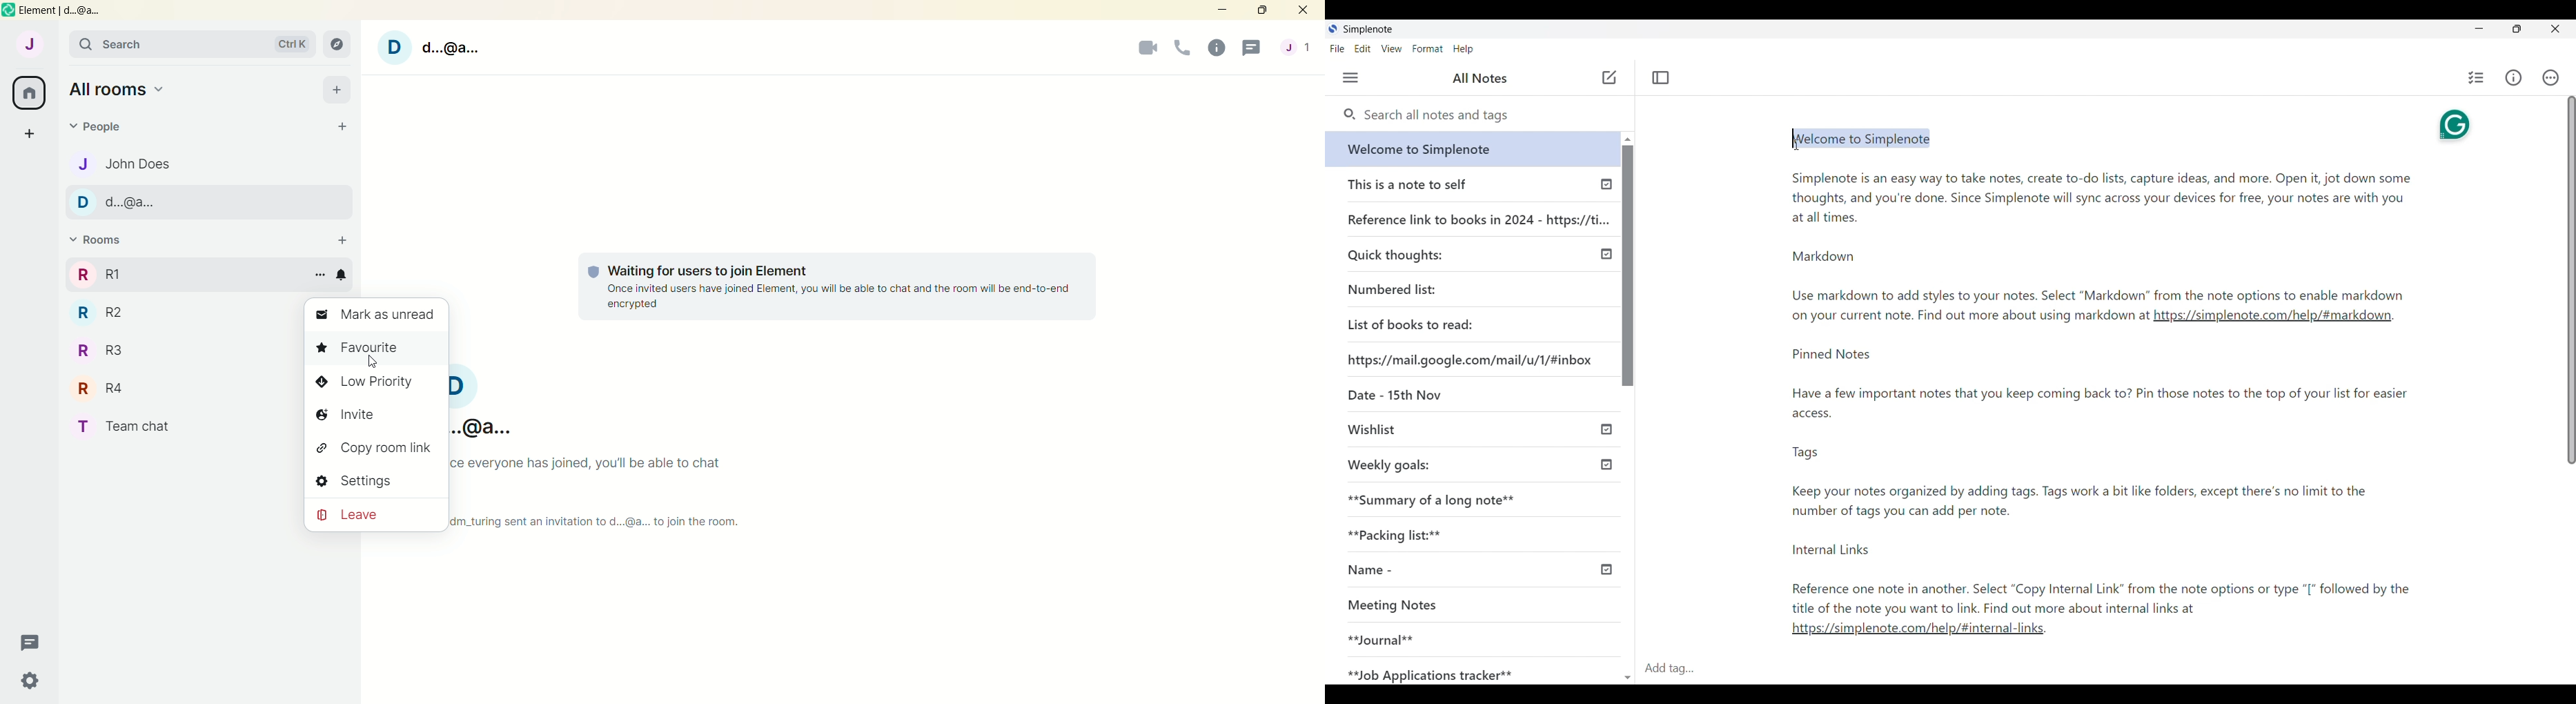 The width and height of the screenshot is (2576, 728). What do you see at coordinates (2106, 669) in the screenshot?
I see `Click to type in tags` at bounding box center [2106, 669].